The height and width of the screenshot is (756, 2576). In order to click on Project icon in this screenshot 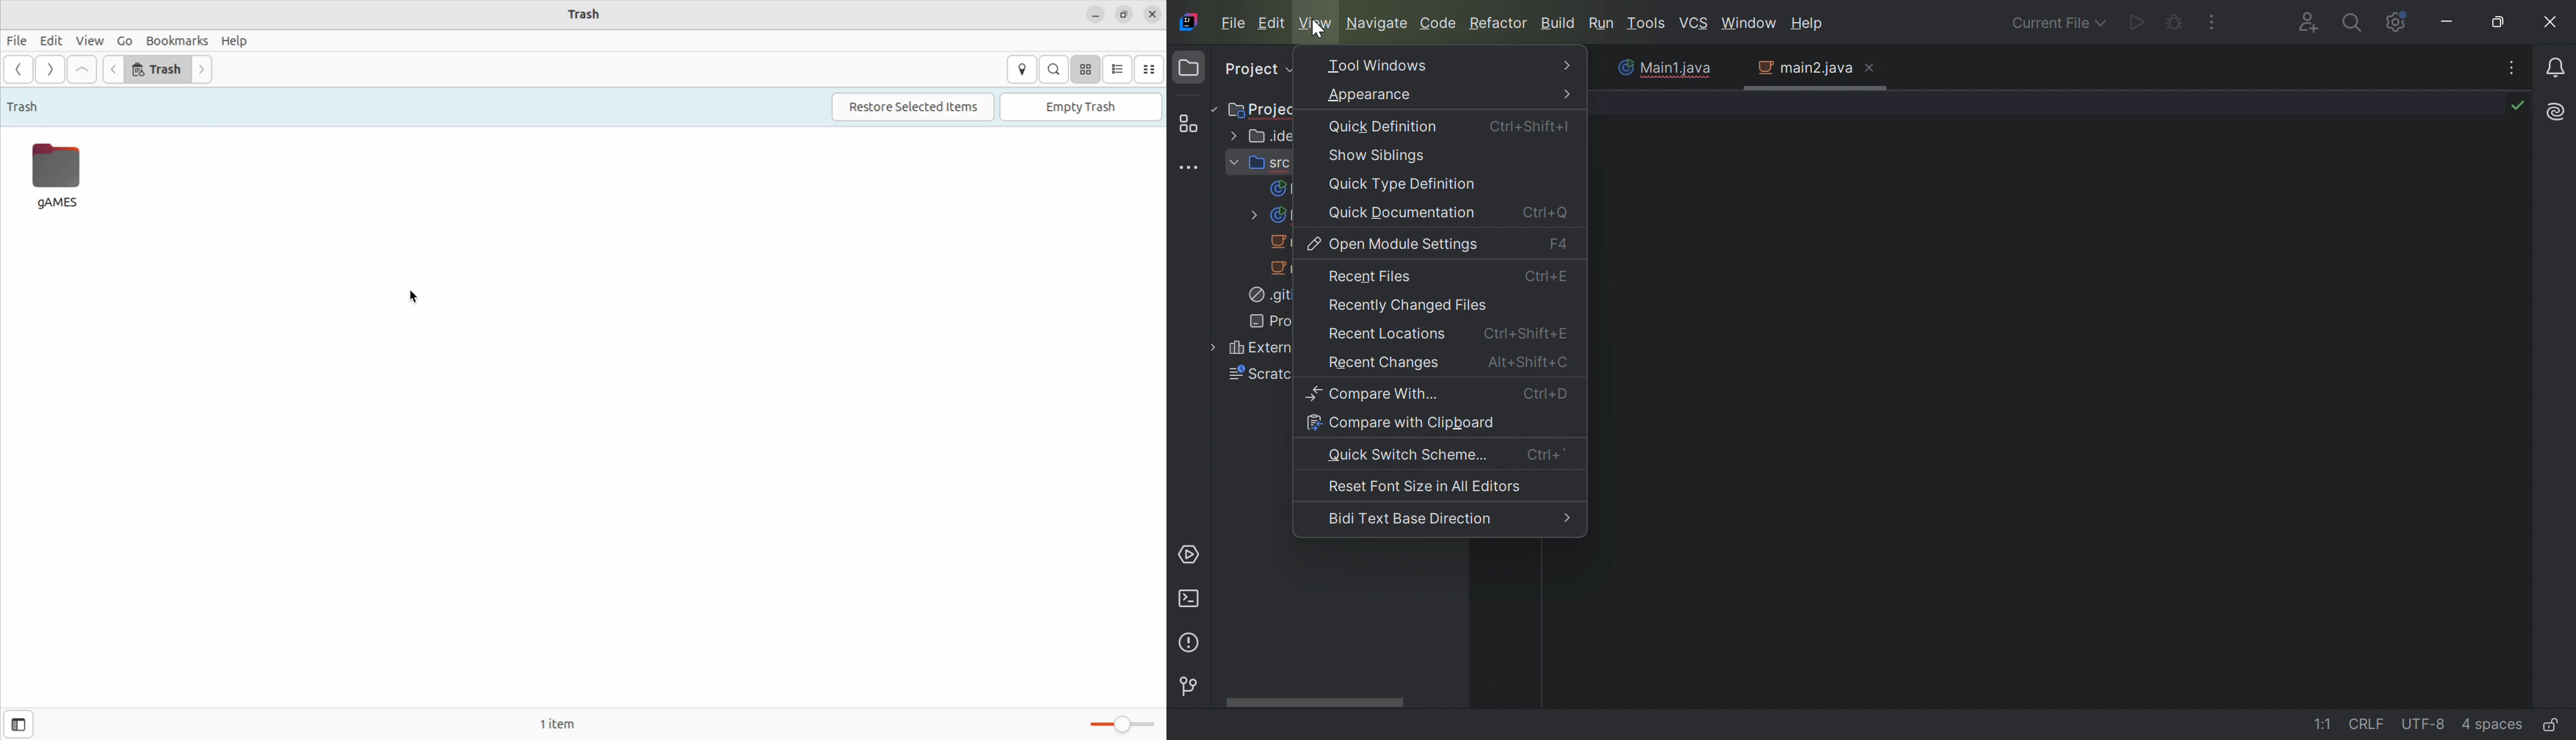, I will do `click(1189, 68)`.